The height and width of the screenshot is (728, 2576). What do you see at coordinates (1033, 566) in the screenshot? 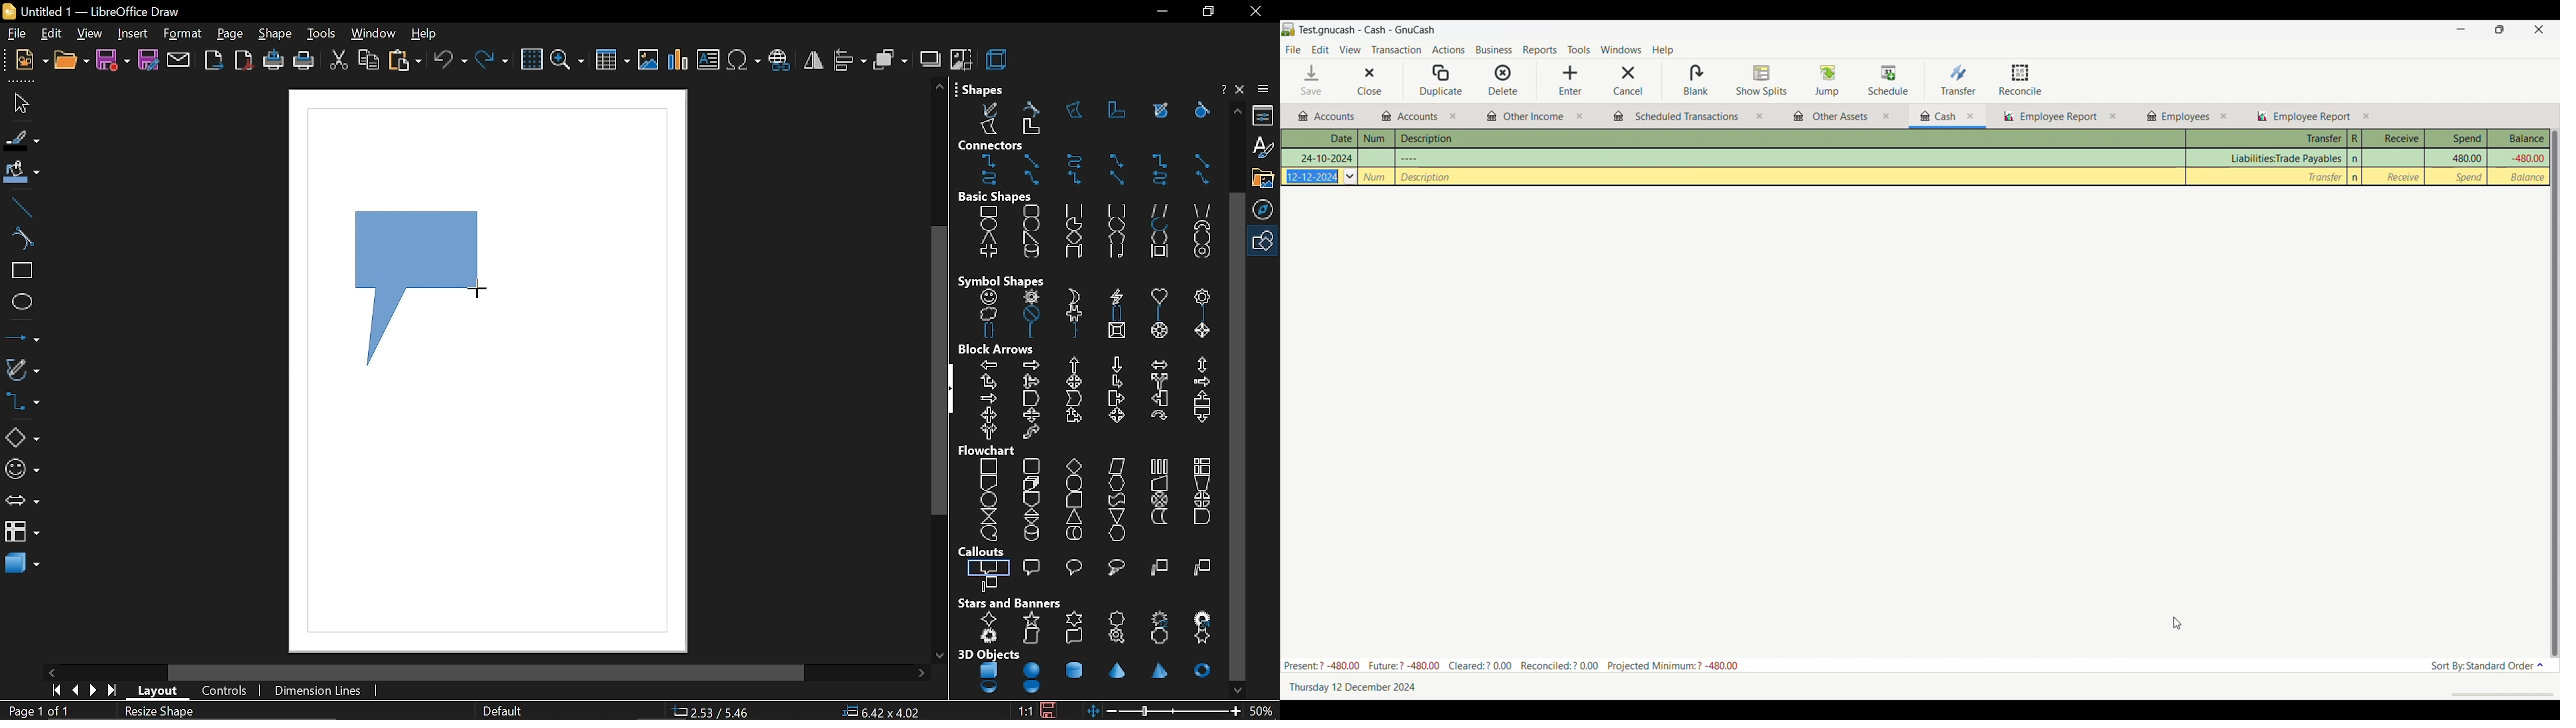
I see `rounded rectangular` at bounding box center [1033, 566].